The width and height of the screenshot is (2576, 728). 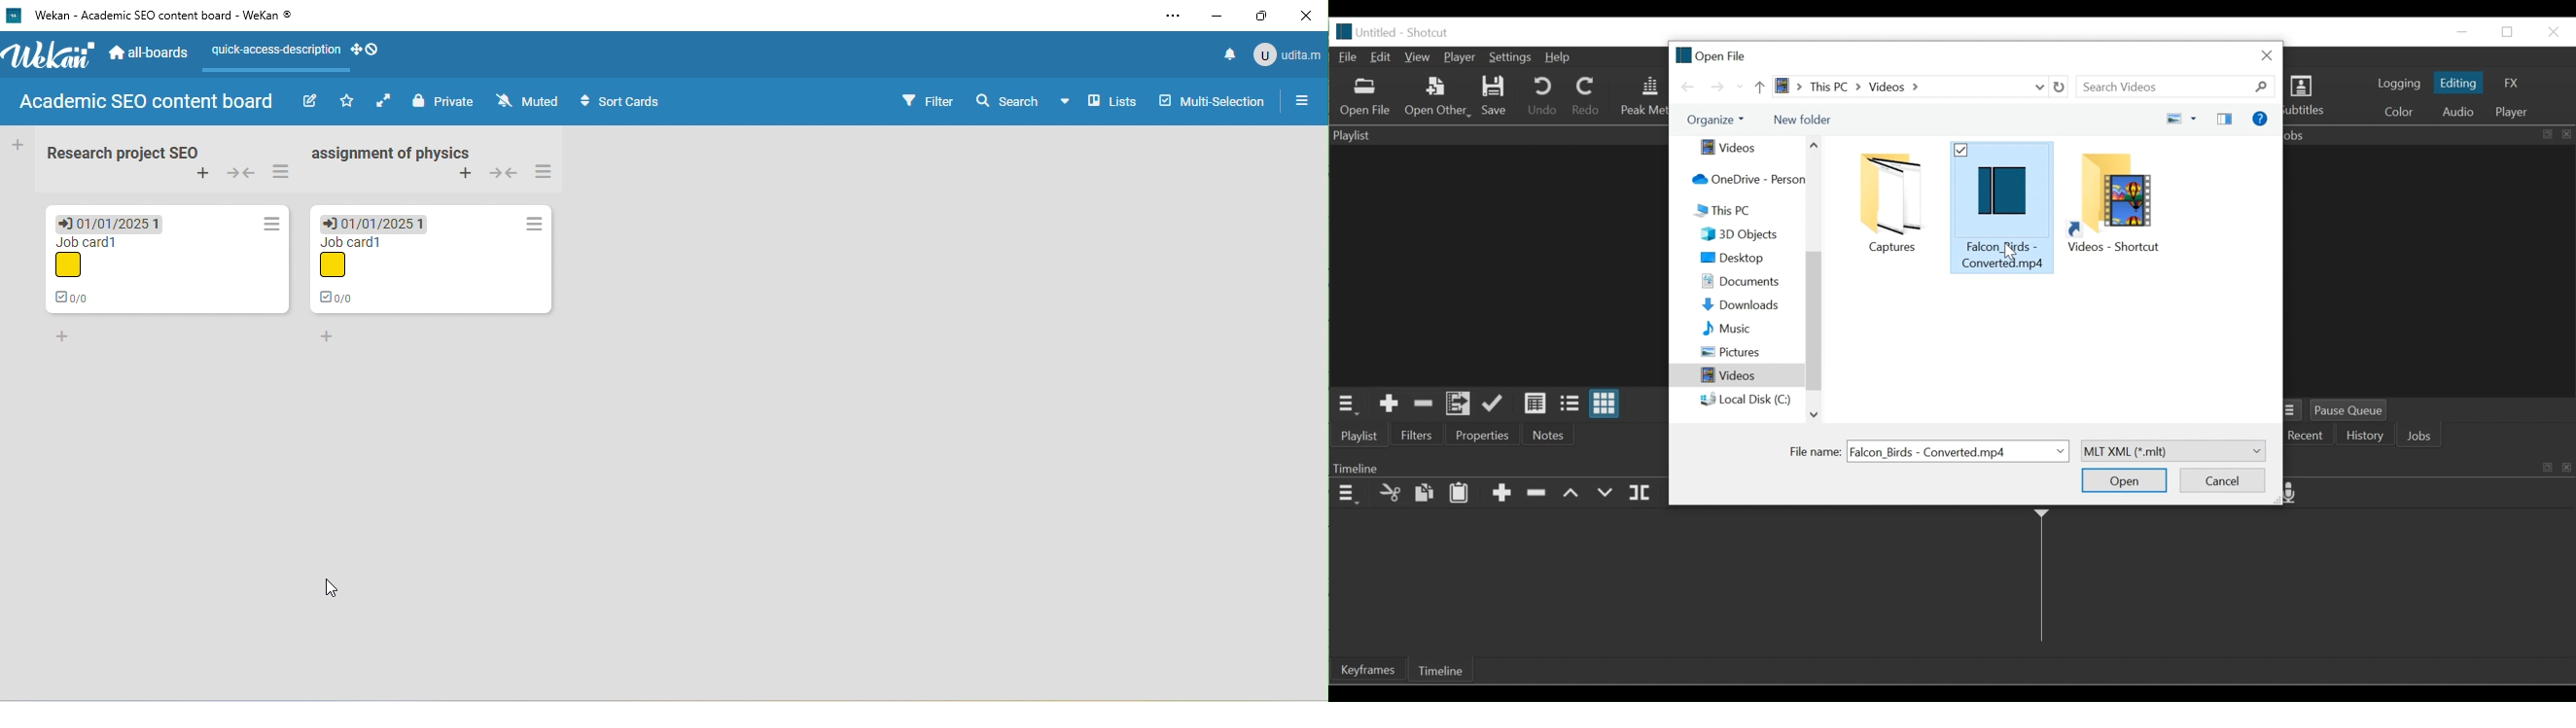 I want to click on captures, so click(x=1889, y=202).